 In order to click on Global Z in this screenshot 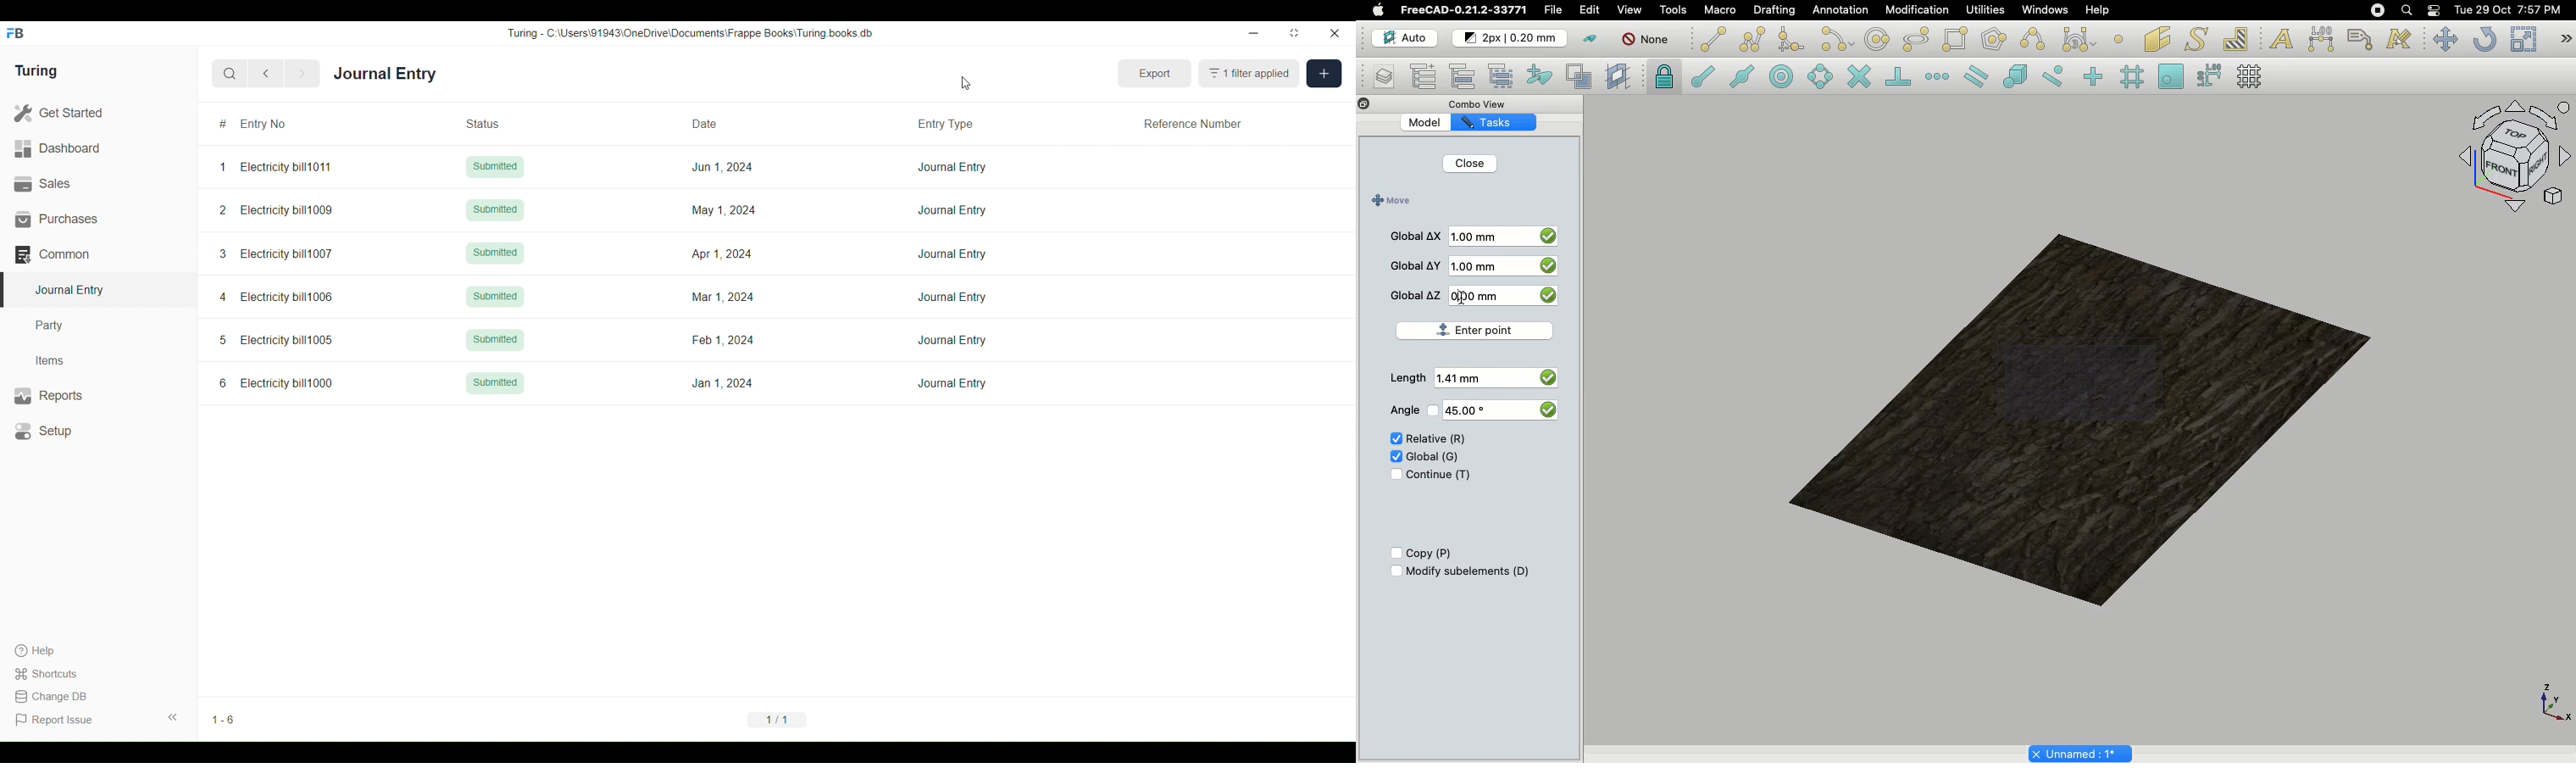, I will do `click(1416, 295)`.